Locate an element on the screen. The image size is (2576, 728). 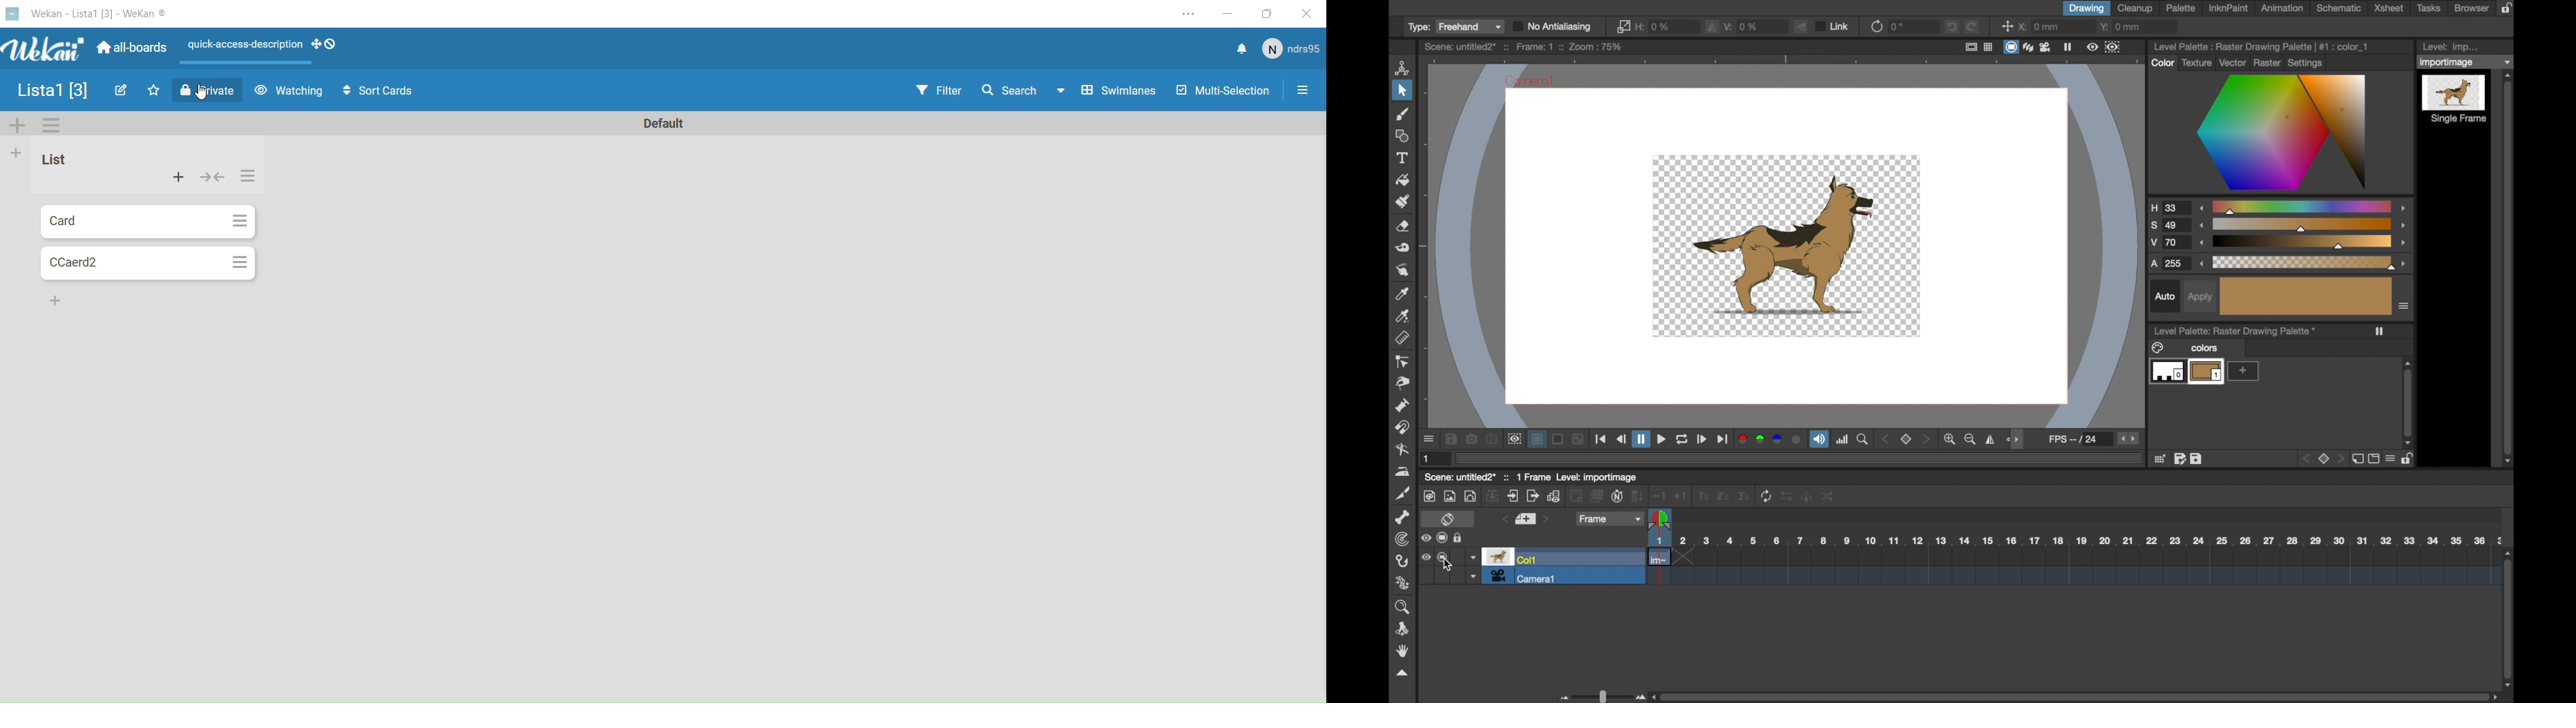
Actions is located at coordinates (328, 44).